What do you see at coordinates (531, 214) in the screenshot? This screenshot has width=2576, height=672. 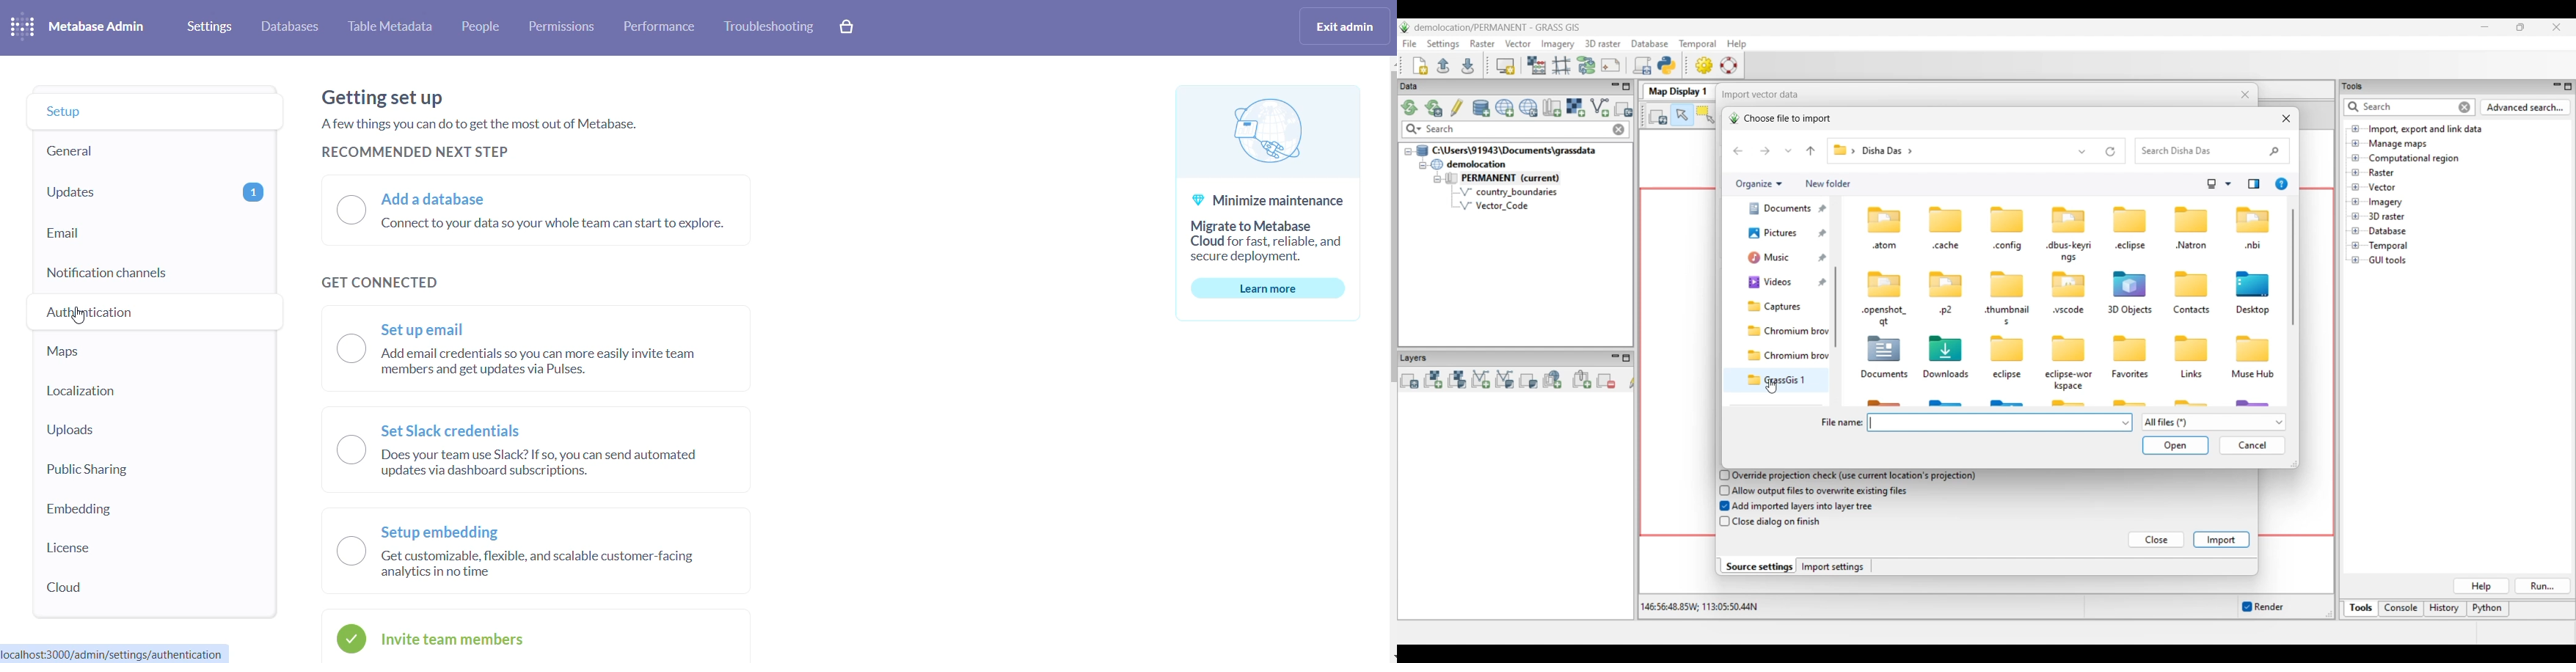 I see `a) Add a database
“Connect to your data so your whole team can start to explore.` at bounding box center [531, 214].